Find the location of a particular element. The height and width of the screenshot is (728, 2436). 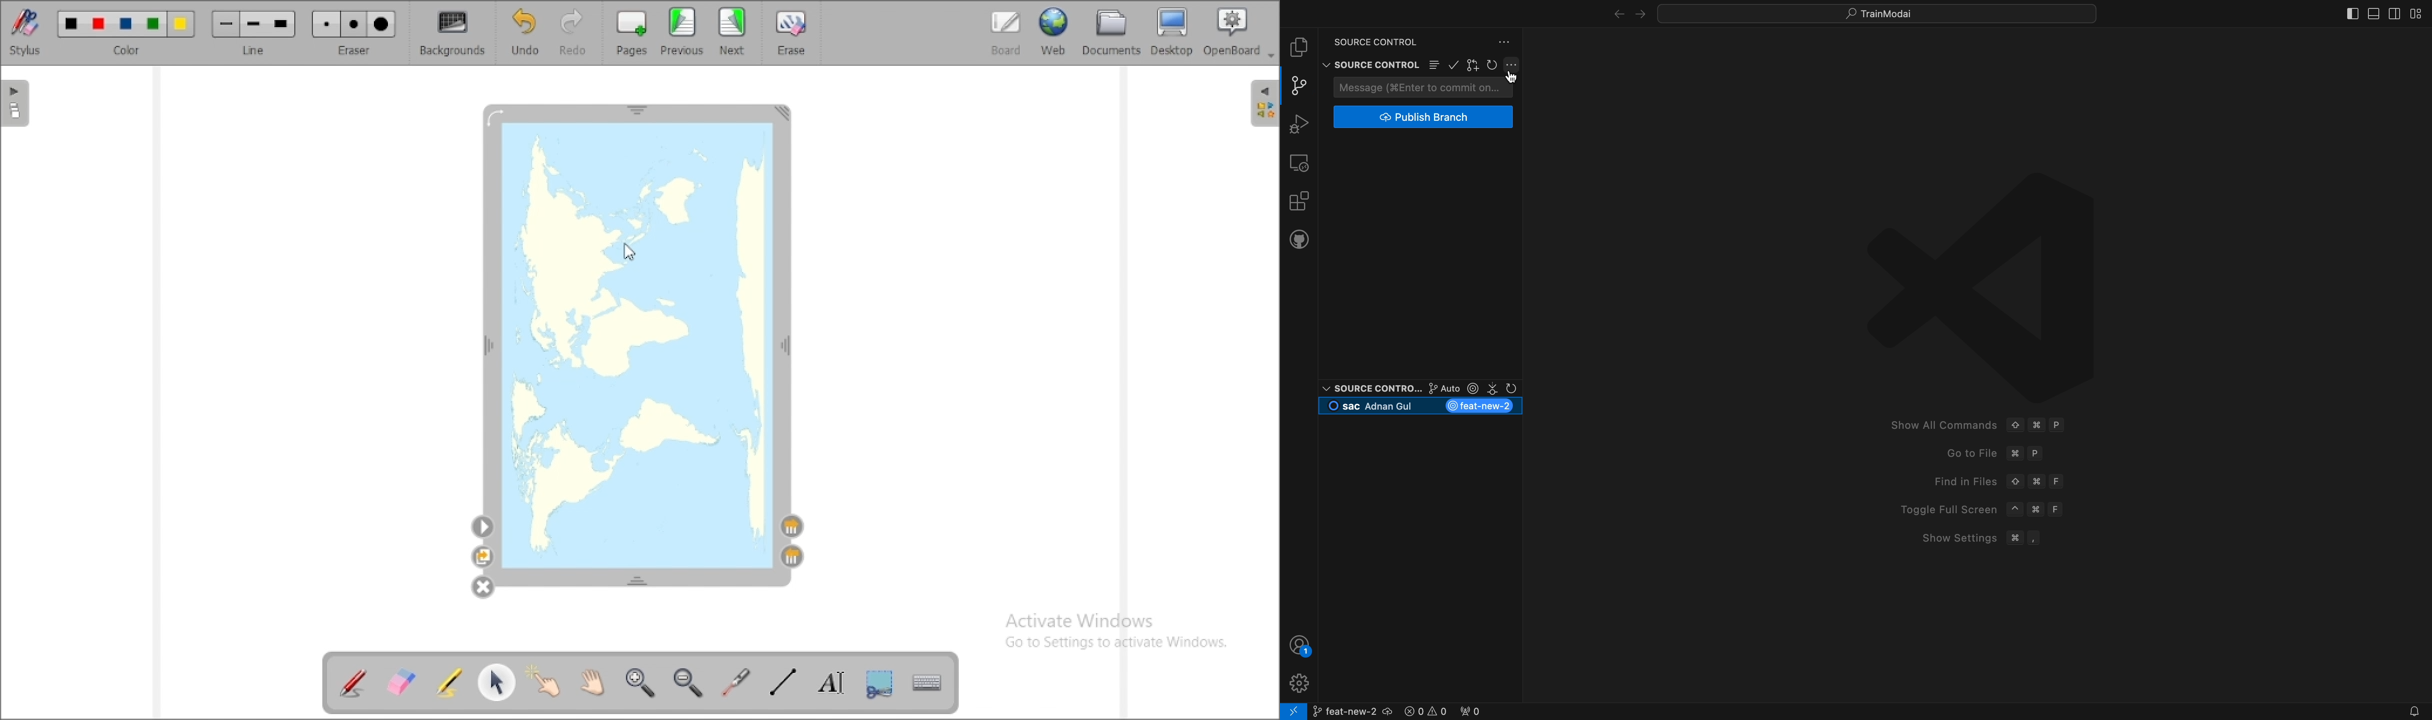

color is located at coordinates (127, 32).